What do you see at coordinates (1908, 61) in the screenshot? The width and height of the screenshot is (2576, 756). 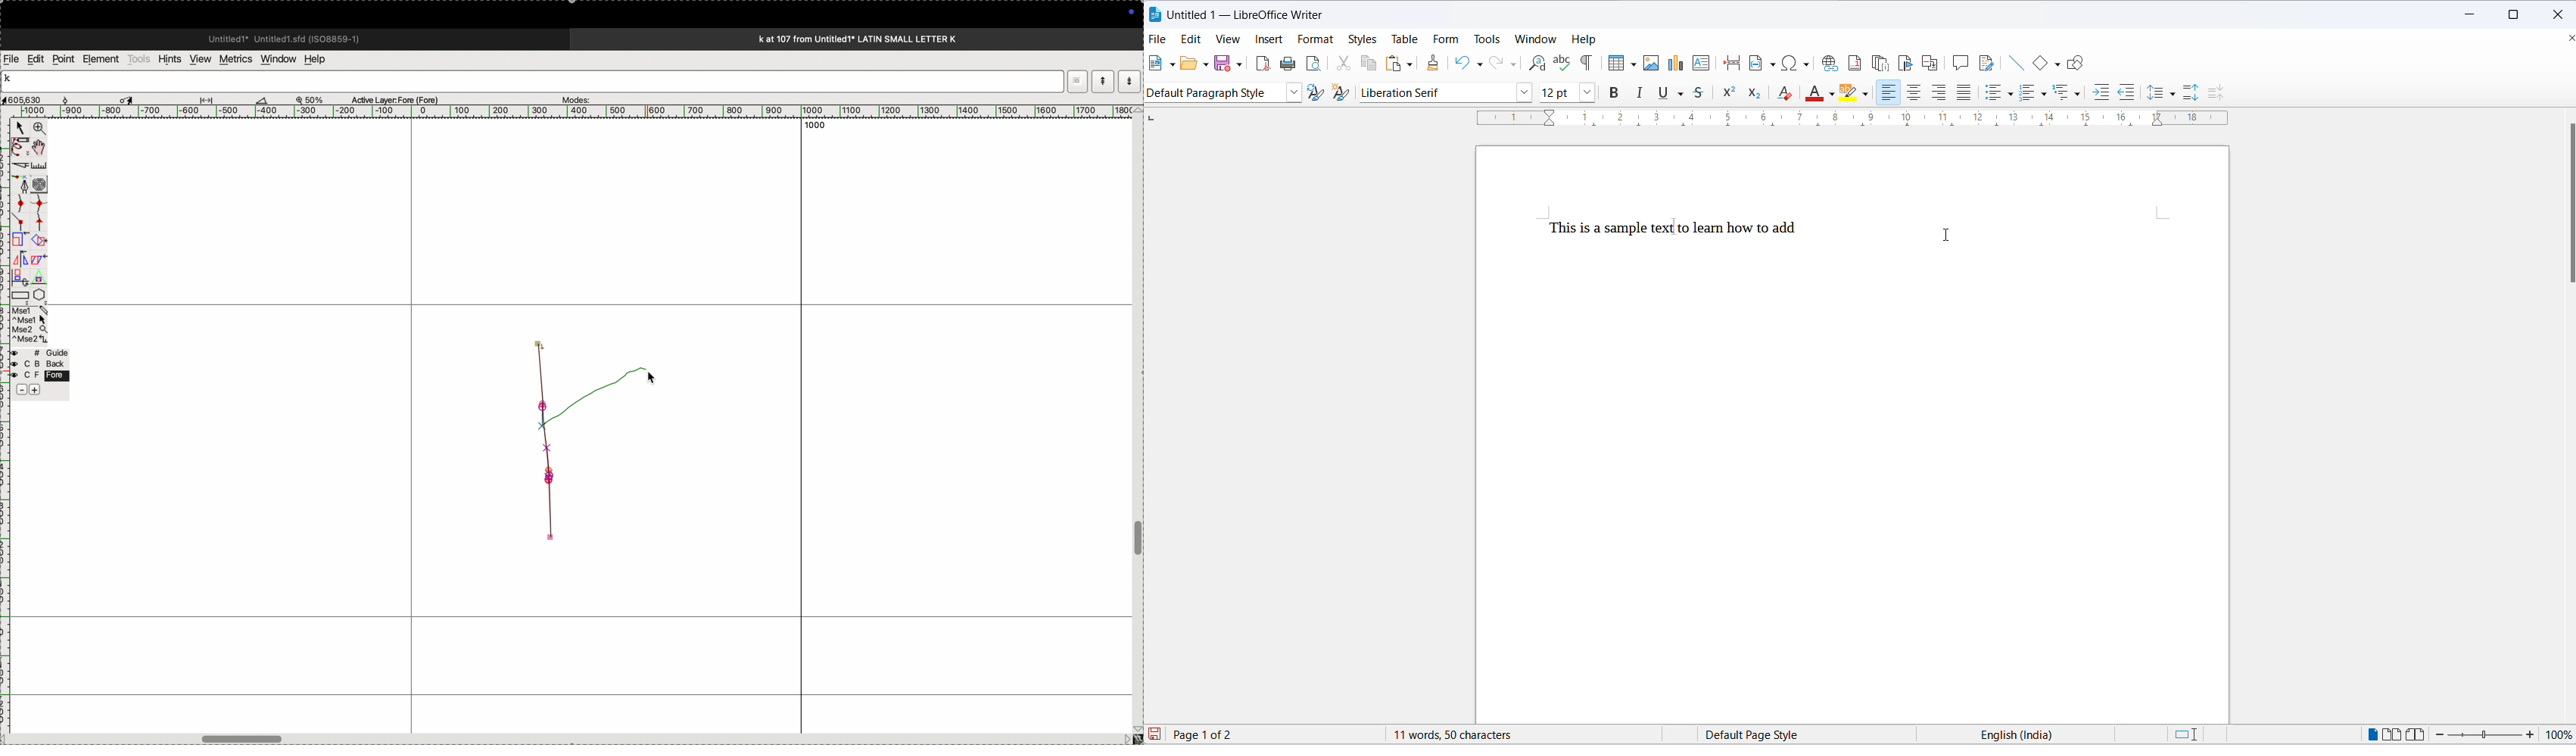 I see `cursor` at bounding box center [1908, 61].